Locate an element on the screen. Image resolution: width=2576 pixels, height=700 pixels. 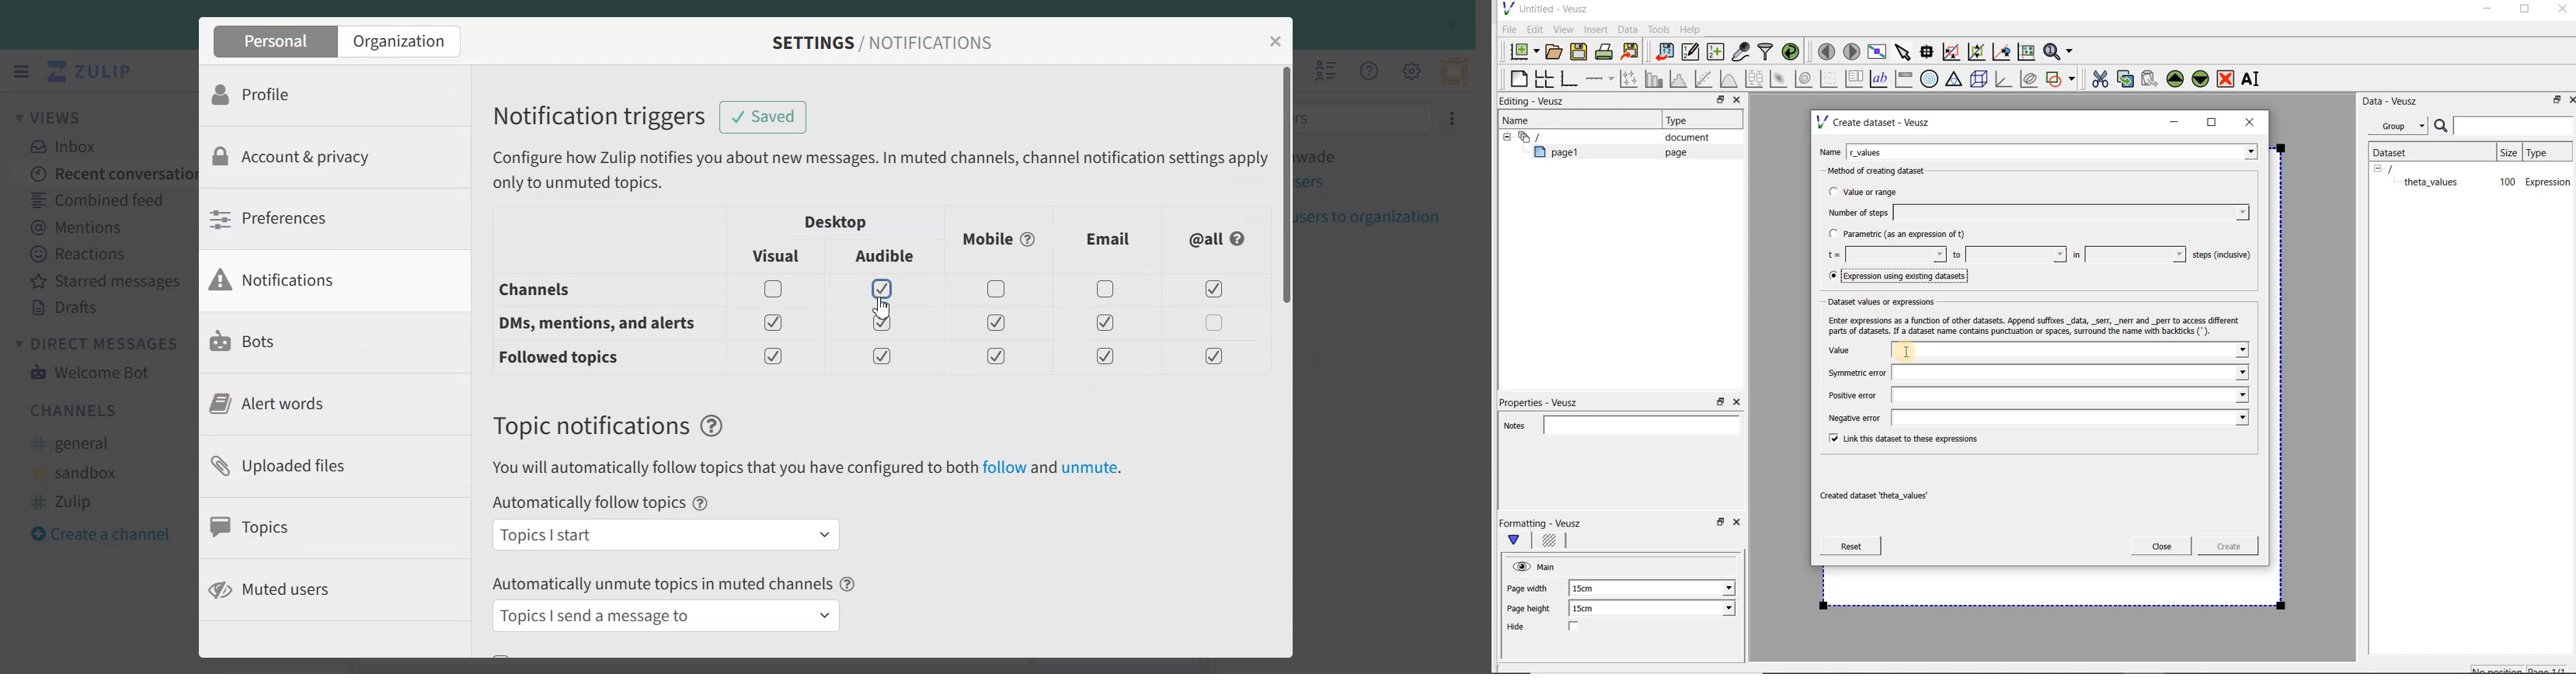
Mentions is located at coordinates (102, 225).